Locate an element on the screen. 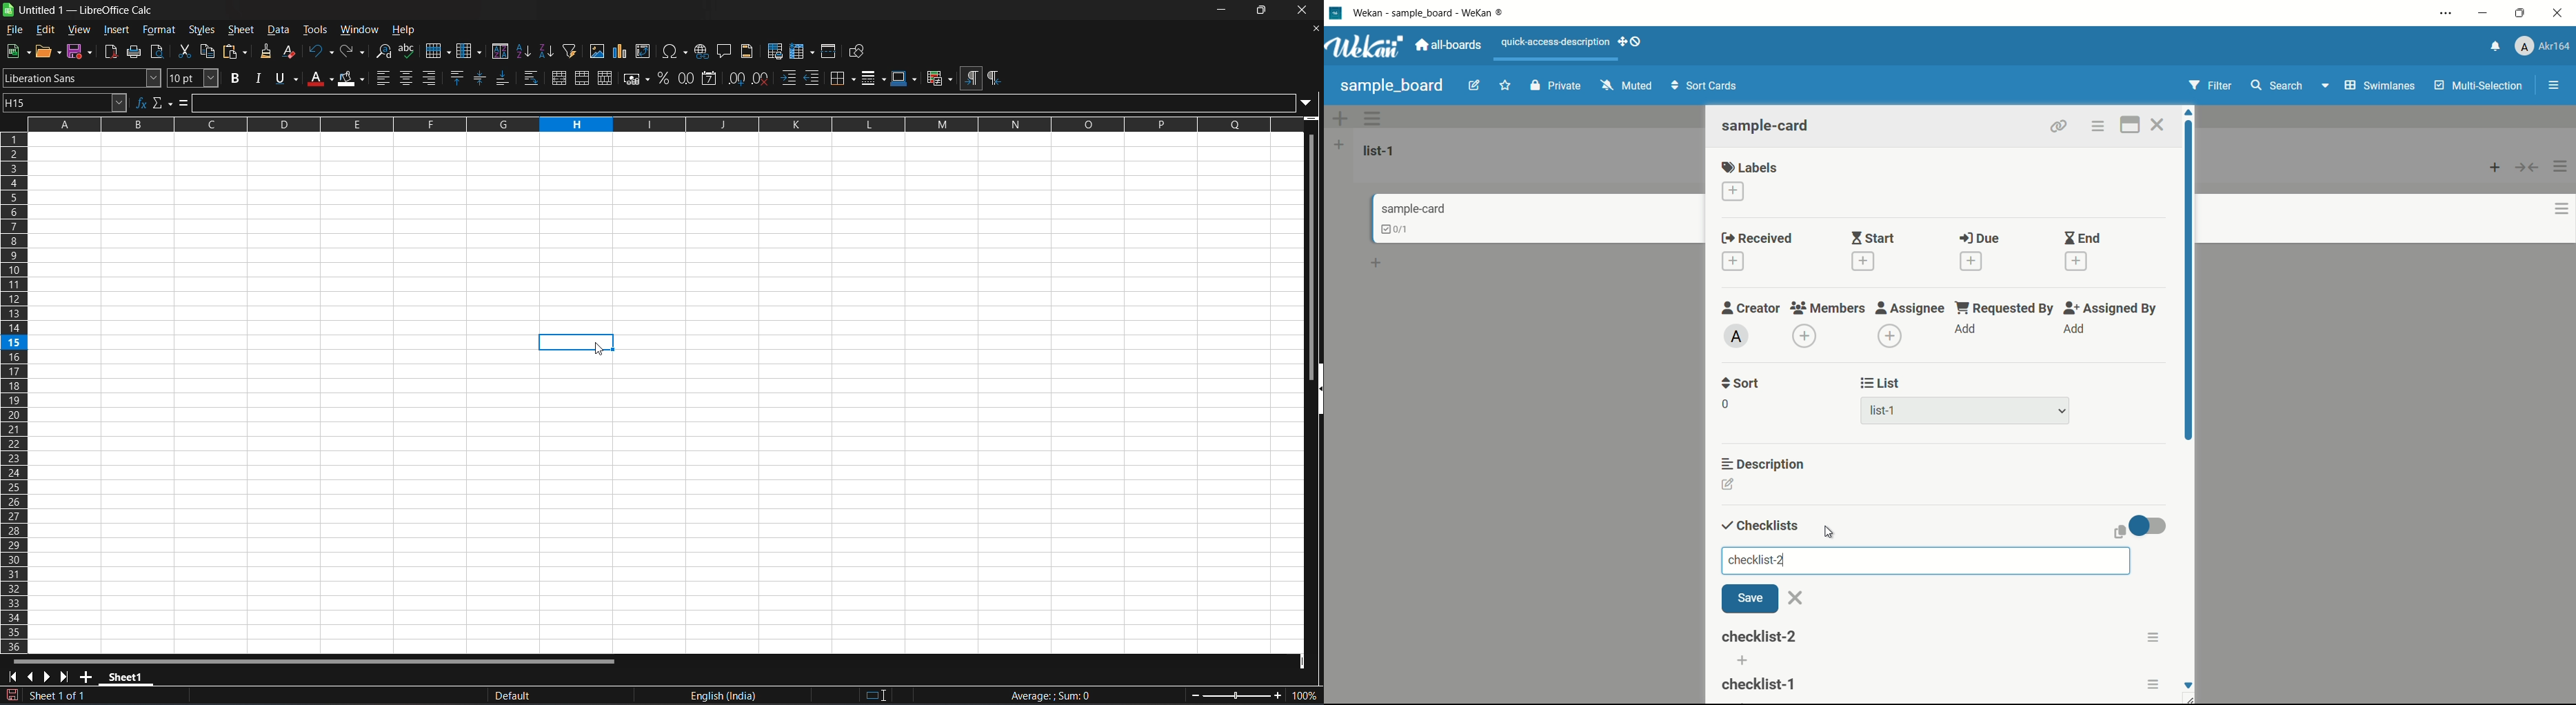  scroll to next sheet is located at coordinates (50, 676).